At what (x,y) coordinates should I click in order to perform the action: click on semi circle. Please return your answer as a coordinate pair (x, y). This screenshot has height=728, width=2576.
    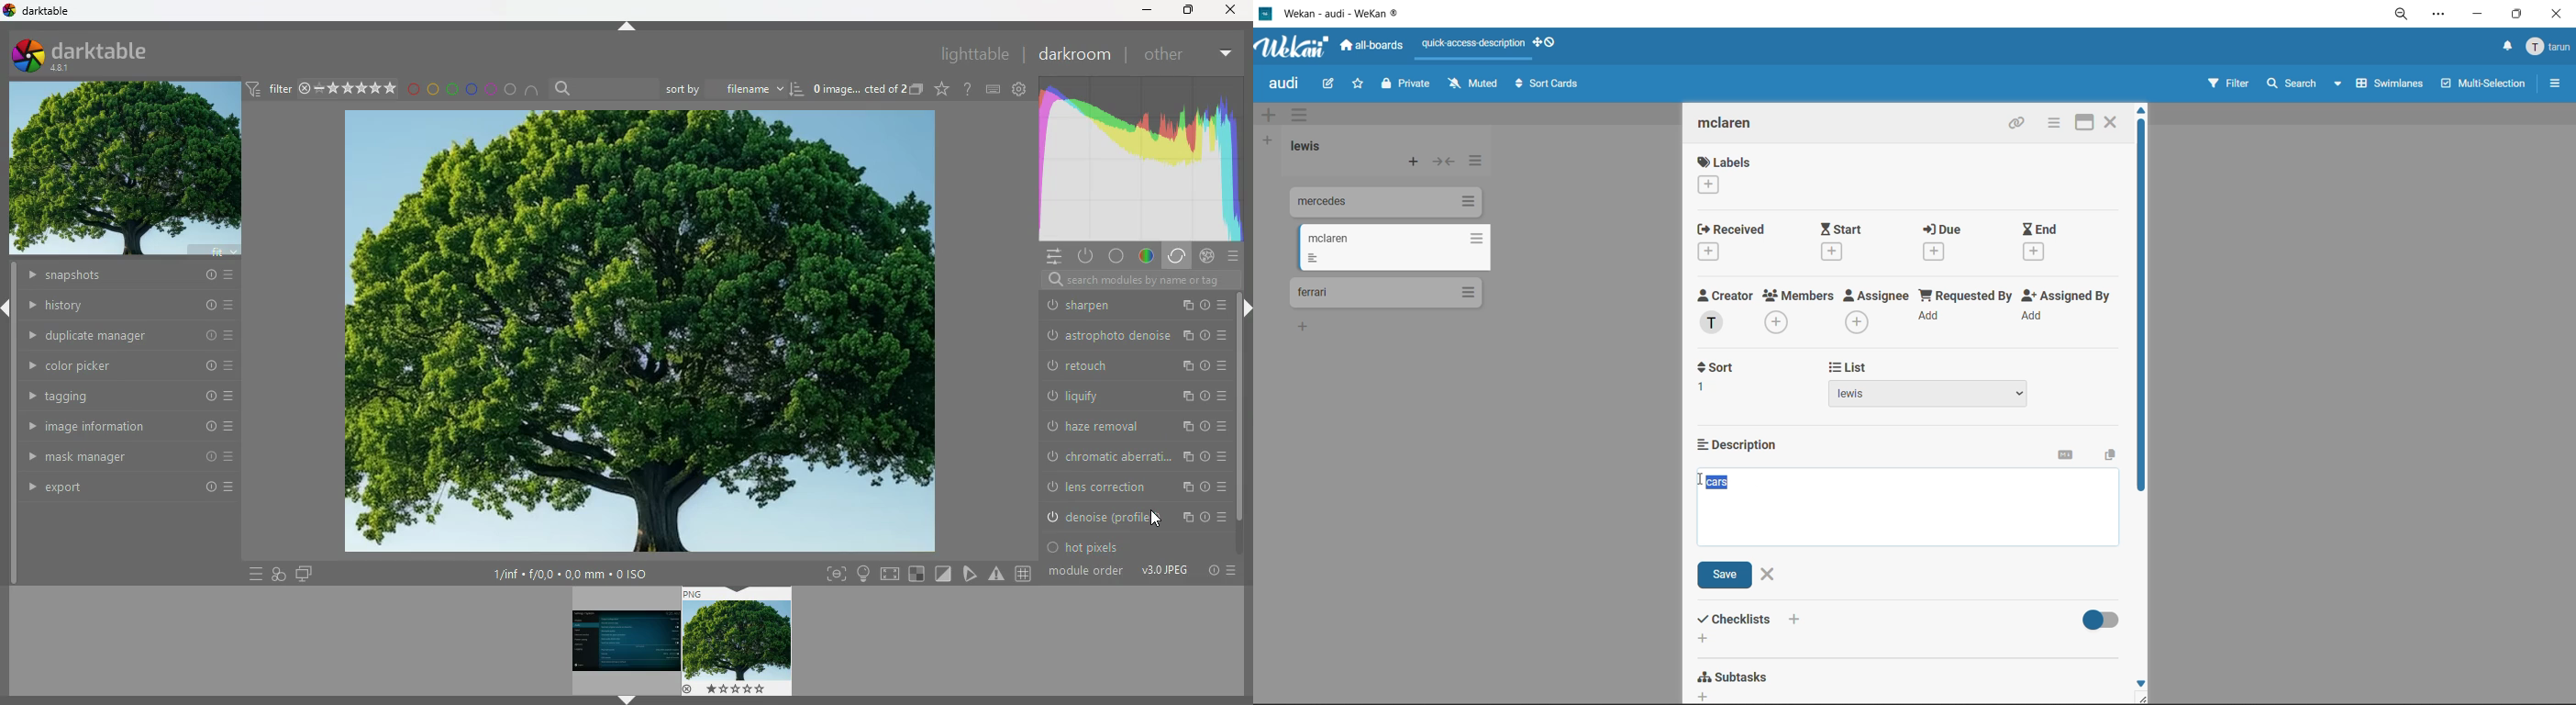
    Looking at the image, I should click on (533, 89).